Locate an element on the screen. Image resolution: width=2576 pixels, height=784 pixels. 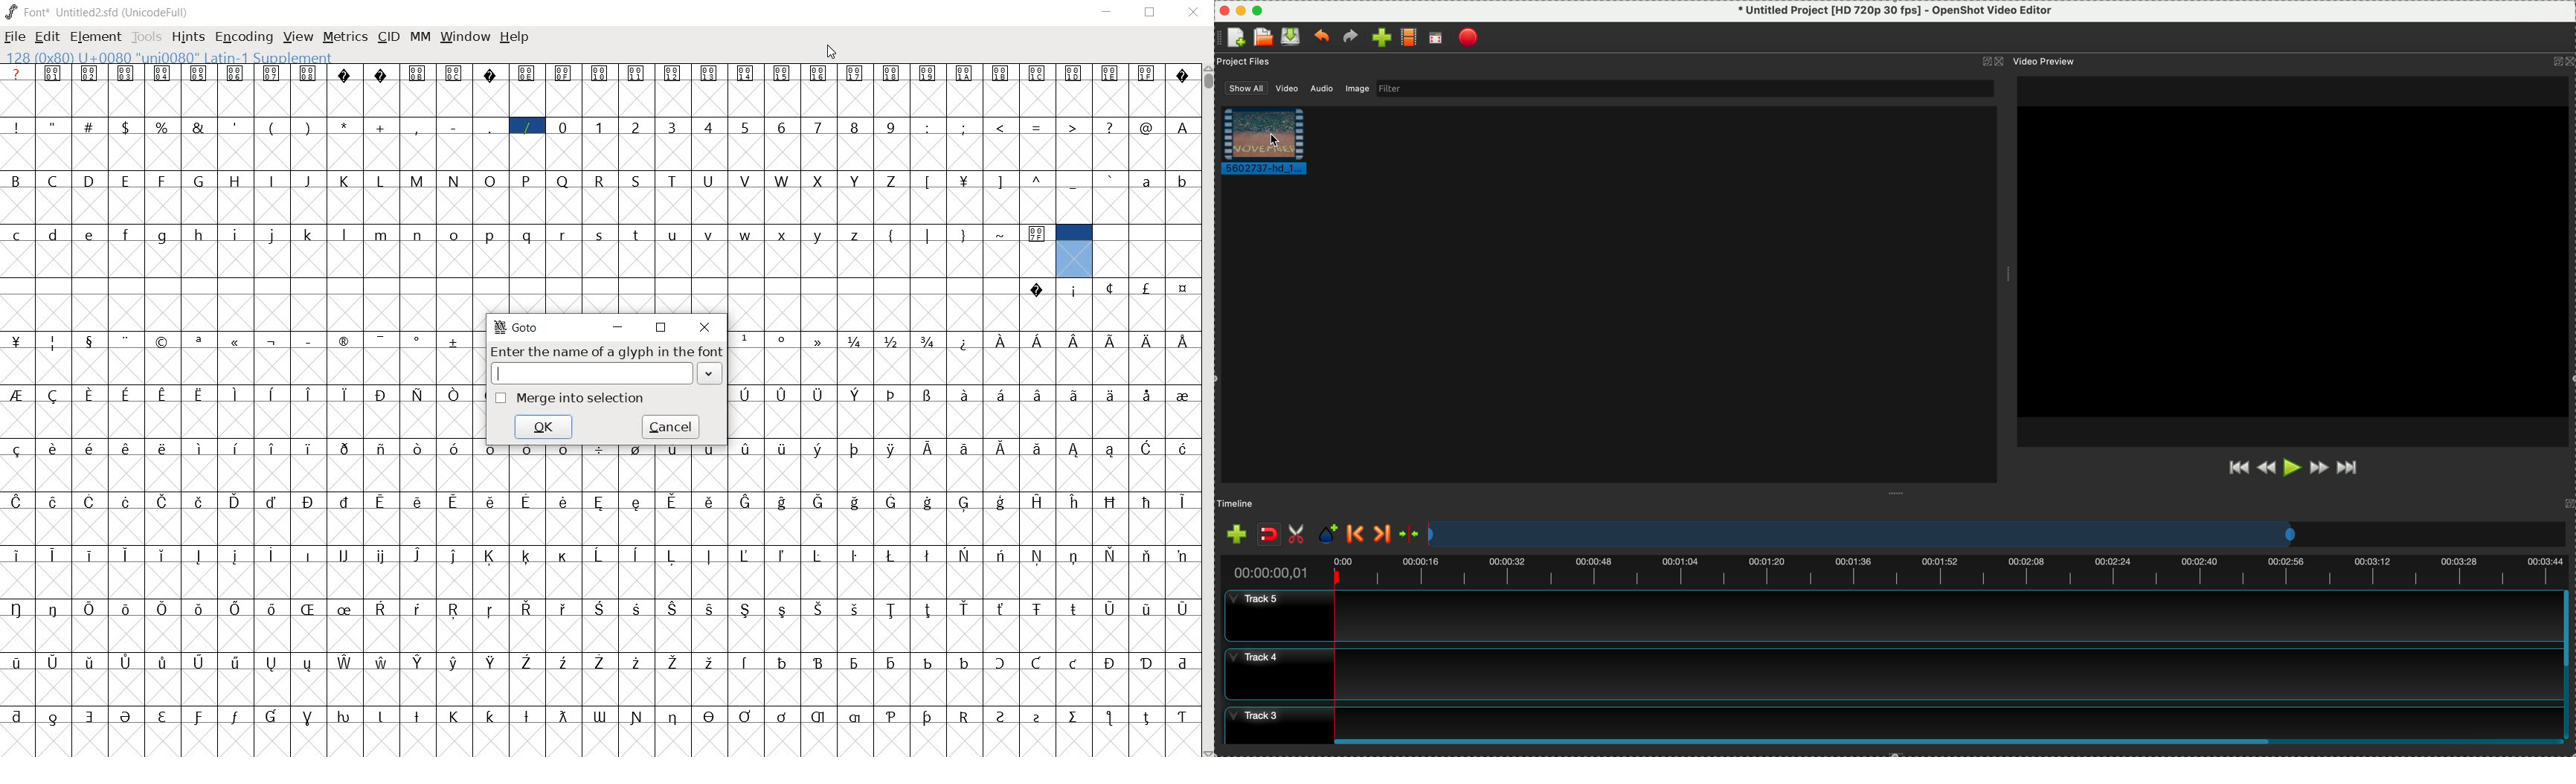
Symbol is located at coordinates (1038, 393).